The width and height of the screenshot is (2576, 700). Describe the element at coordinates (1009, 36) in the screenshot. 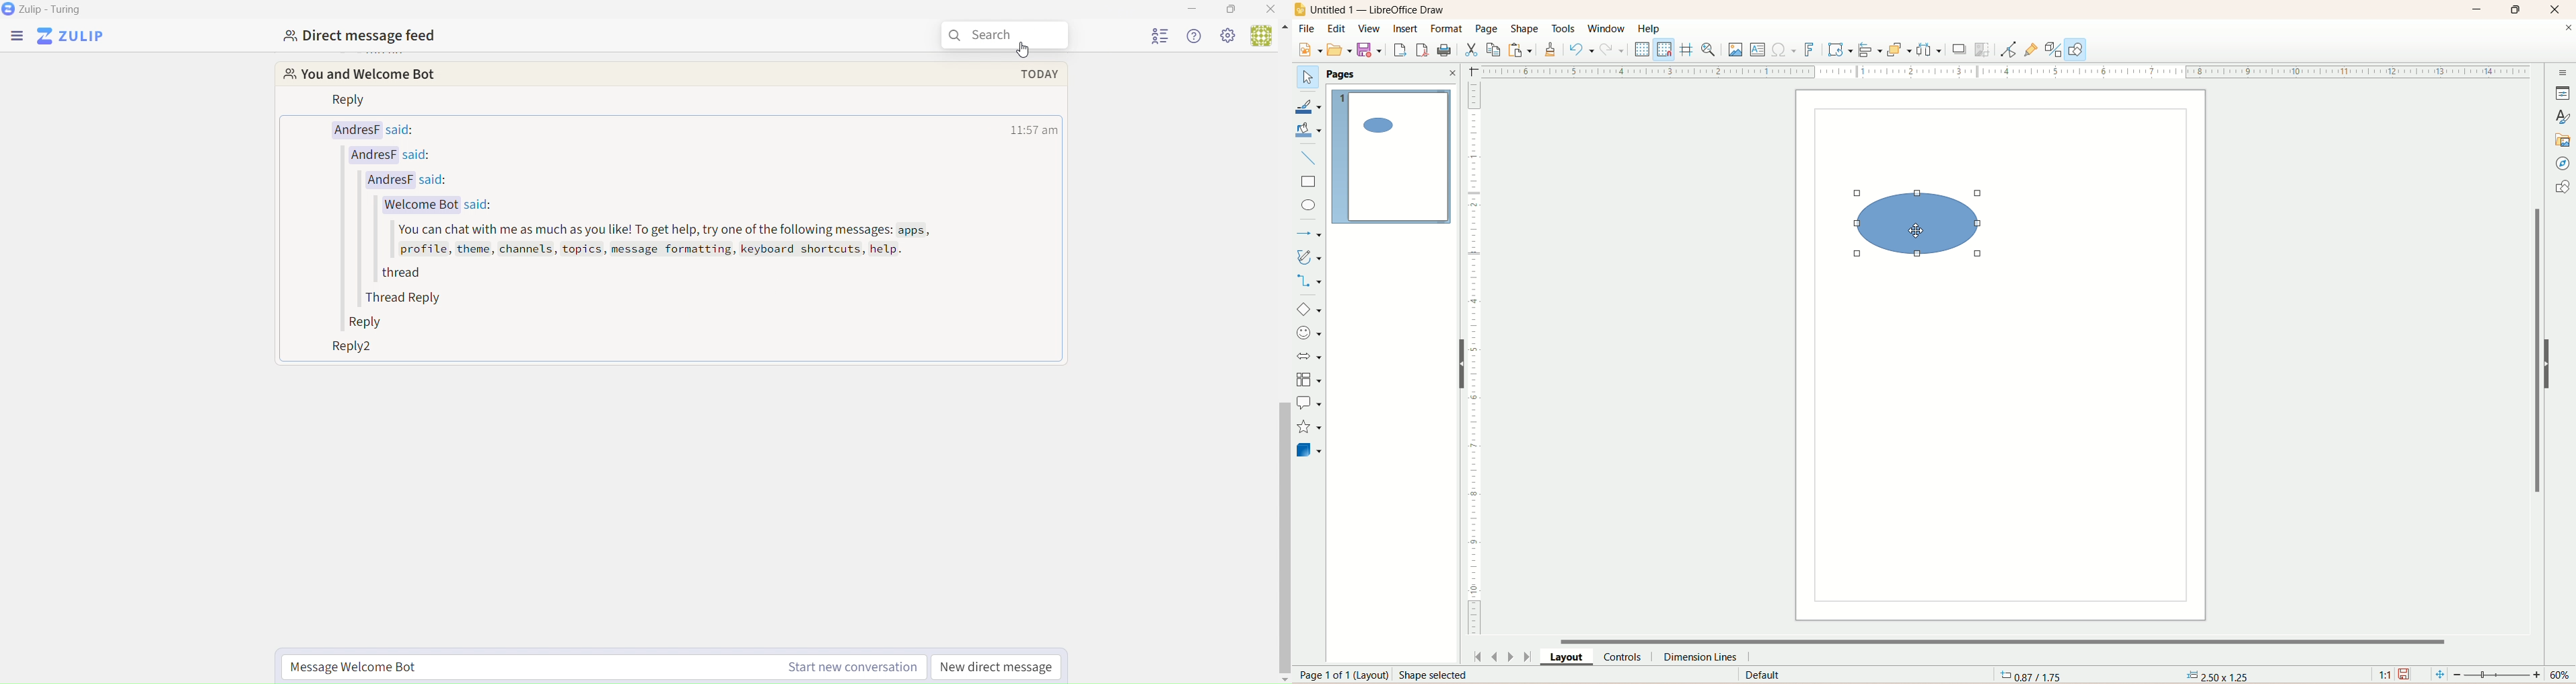

I see `Search` at that location.